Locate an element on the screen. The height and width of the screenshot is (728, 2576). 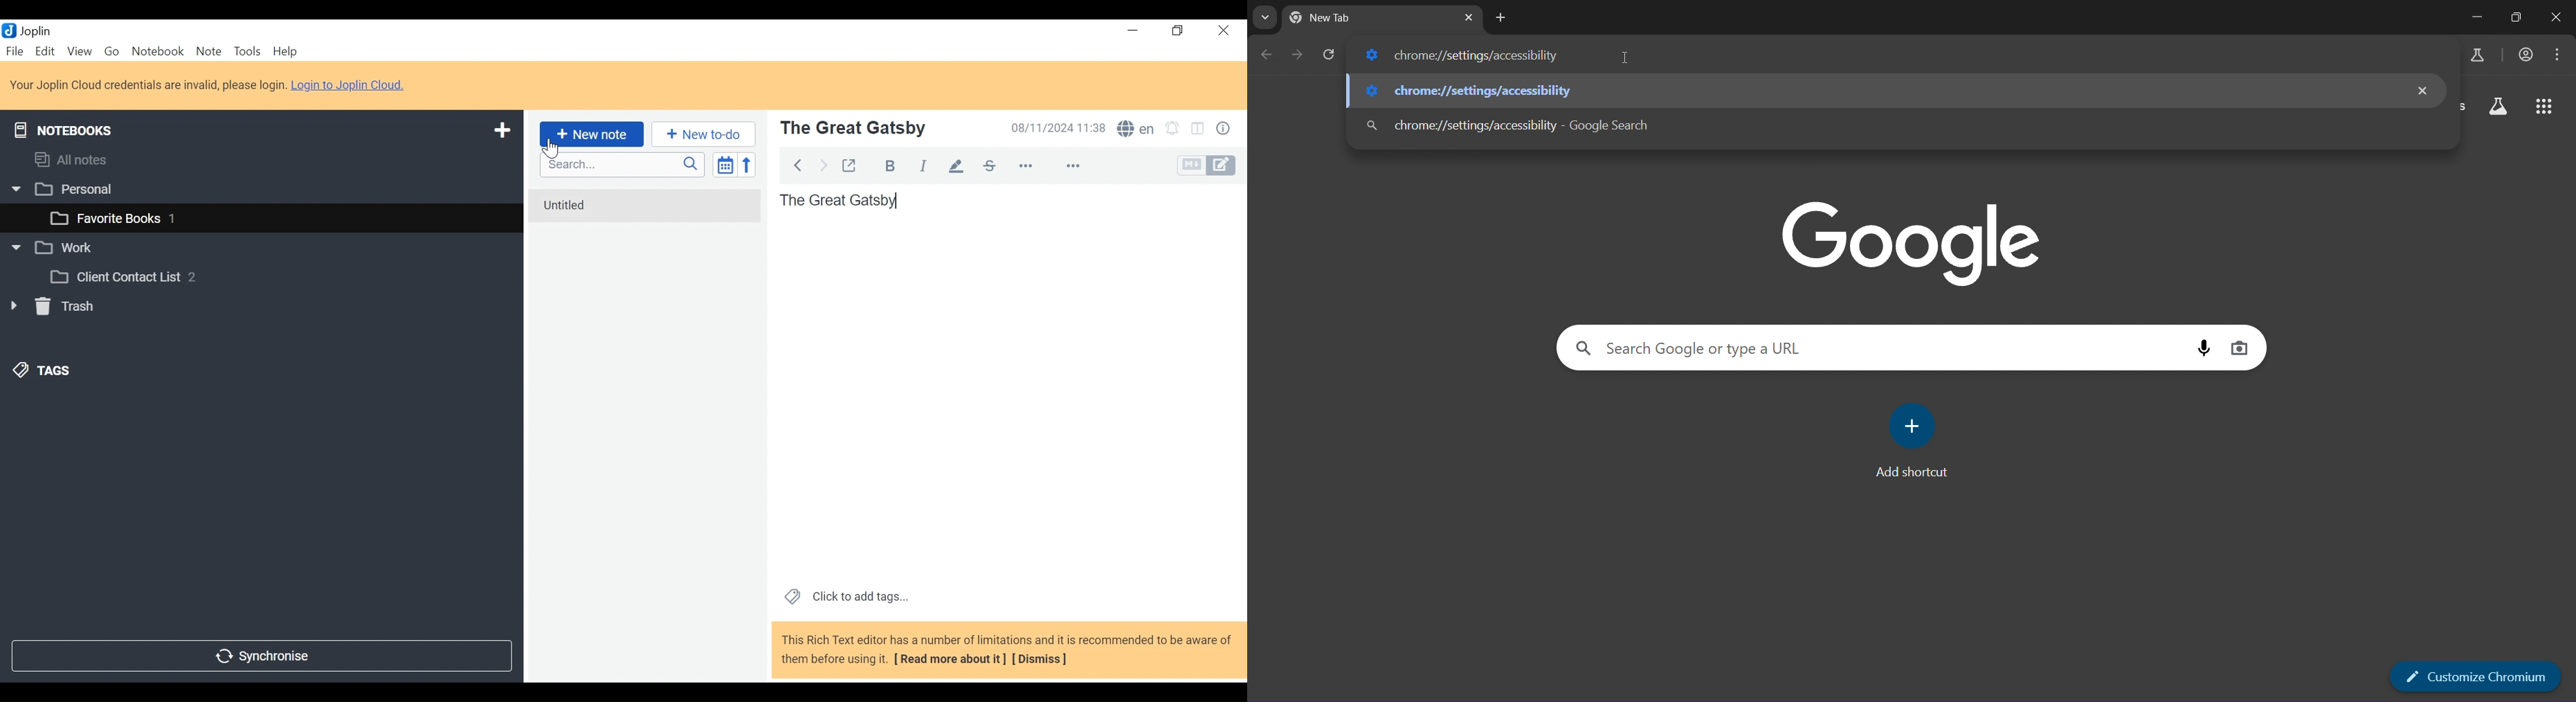
Close is located at coordinates (1225, 29).